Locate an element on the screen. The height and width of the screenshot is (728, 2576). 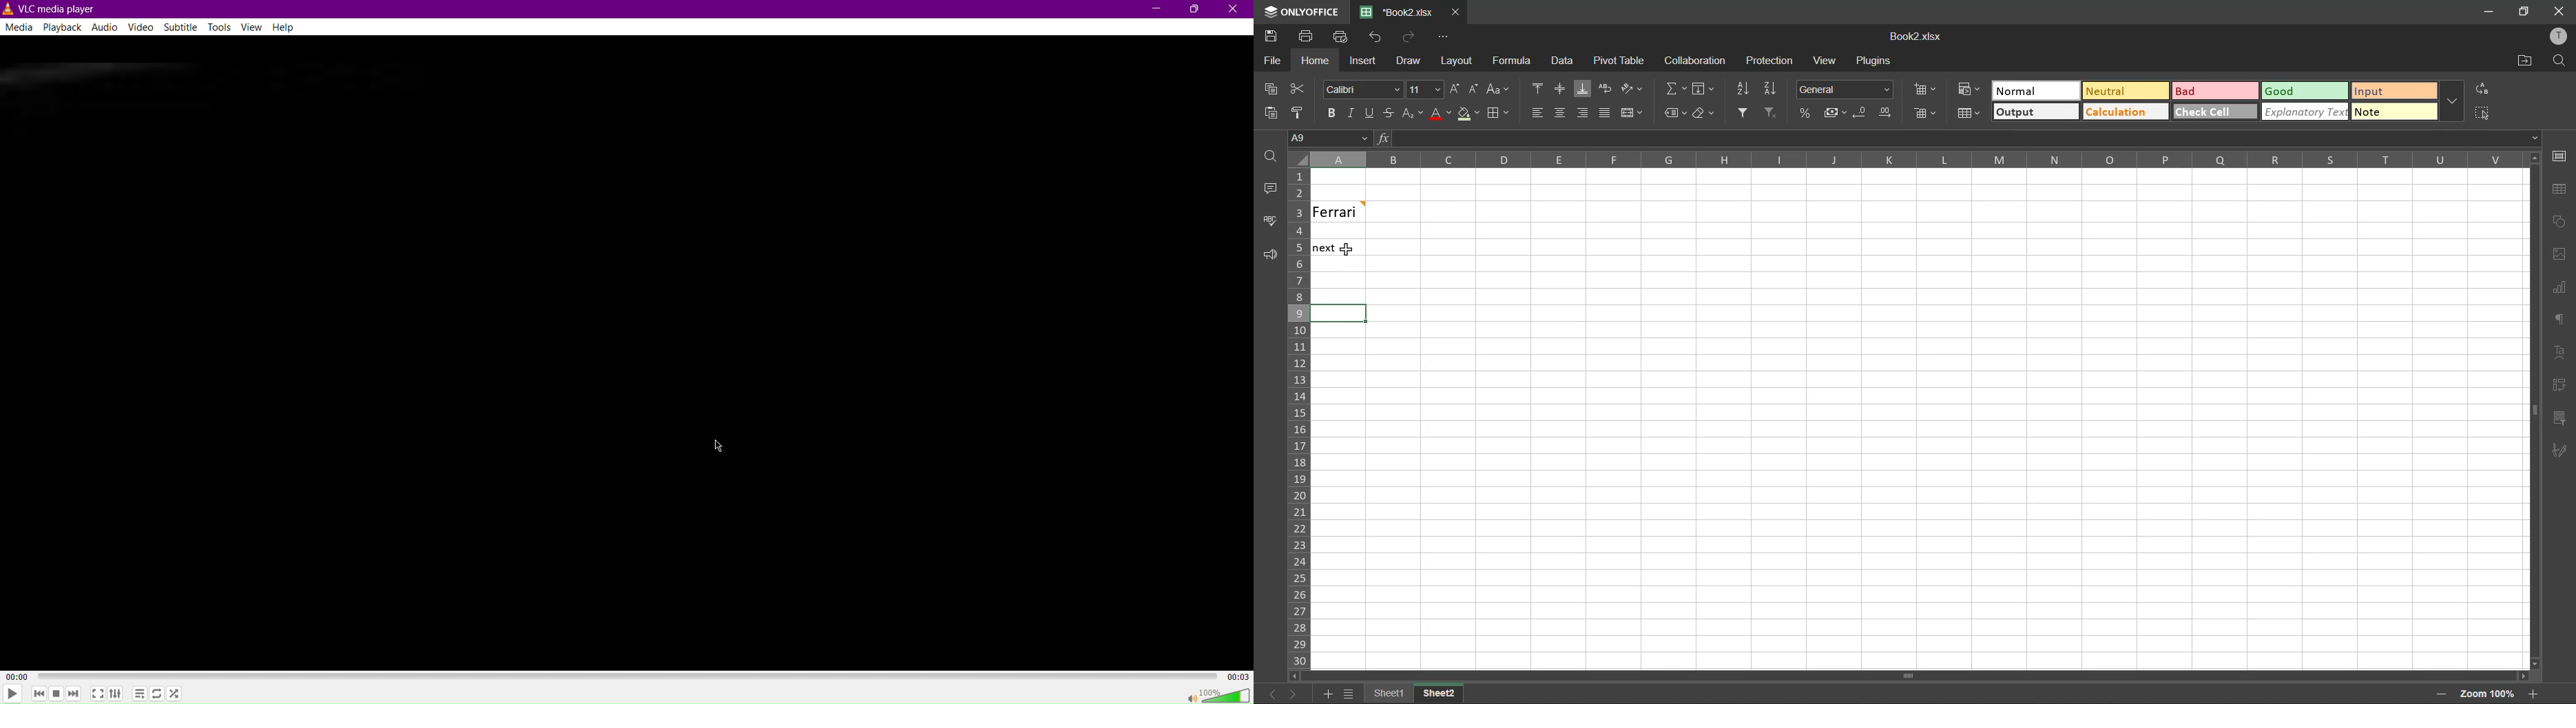
Maximize is located at coordinates (1196, 9).